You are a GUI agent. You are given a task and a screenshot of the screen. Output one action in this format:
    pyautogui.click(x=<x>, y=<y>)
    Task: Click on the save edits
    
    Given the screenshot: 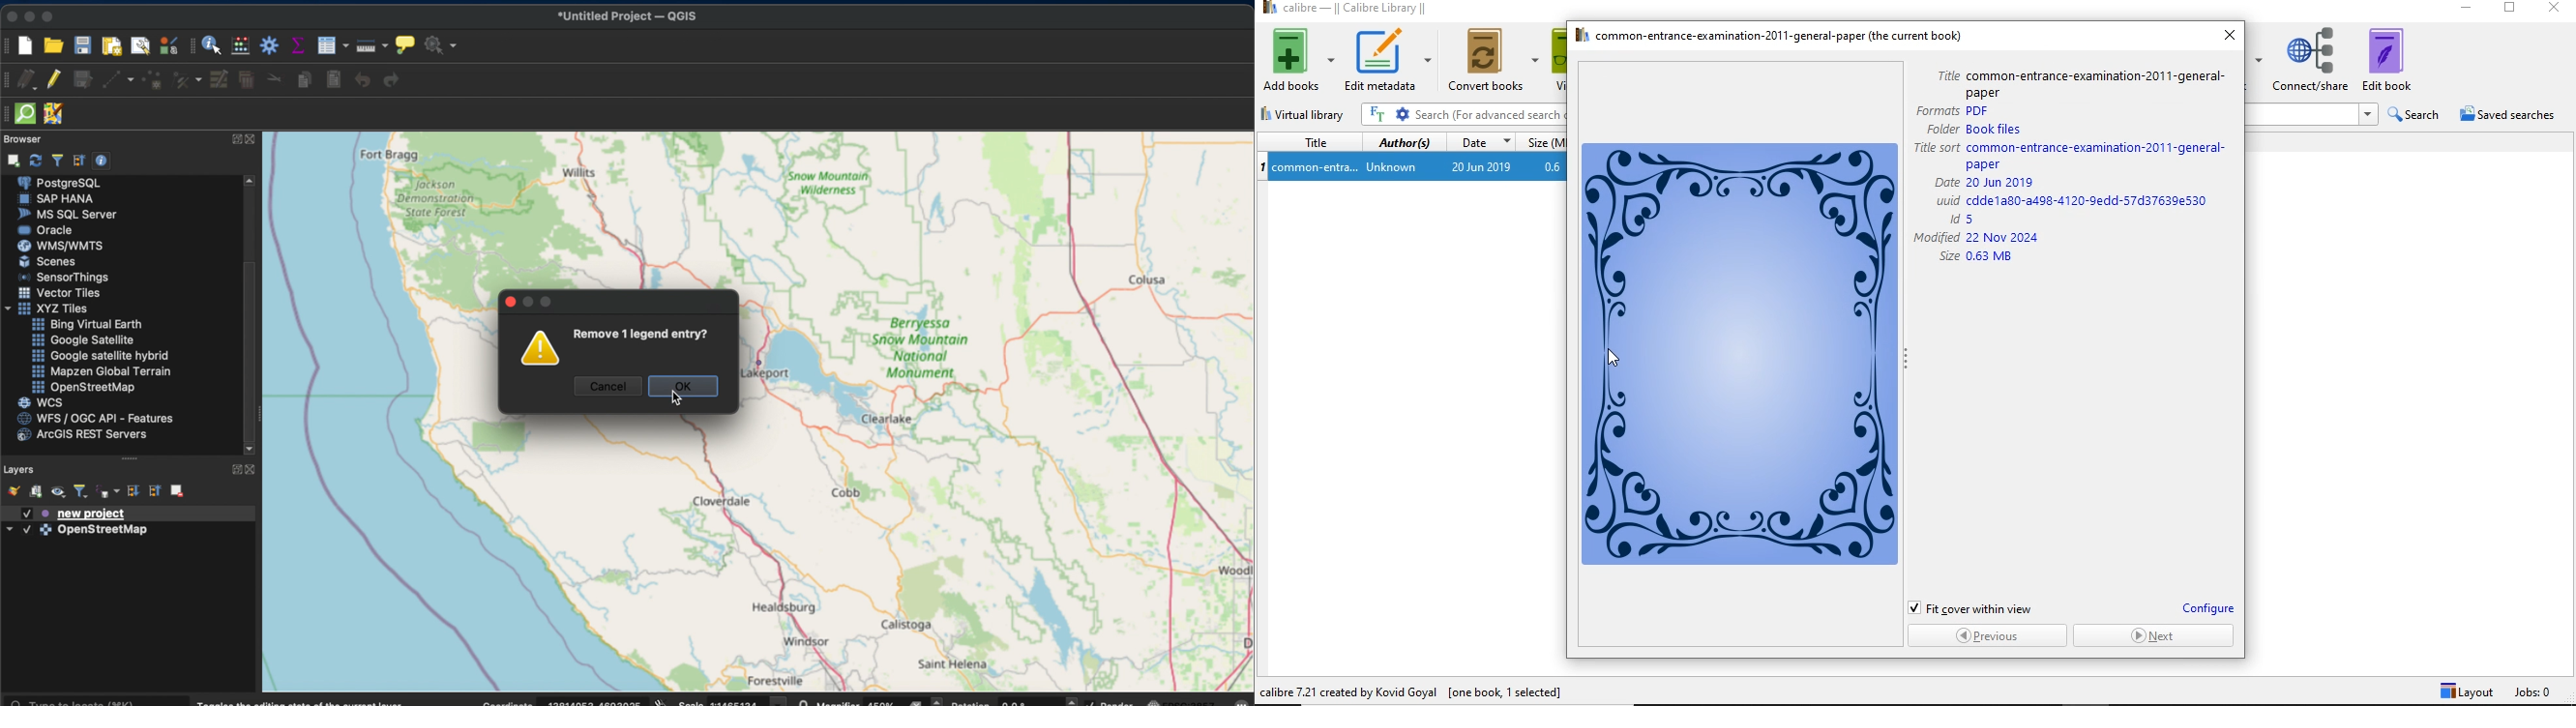 What is the action you would take?
    pyautogui.click(x=83, y=81)
    